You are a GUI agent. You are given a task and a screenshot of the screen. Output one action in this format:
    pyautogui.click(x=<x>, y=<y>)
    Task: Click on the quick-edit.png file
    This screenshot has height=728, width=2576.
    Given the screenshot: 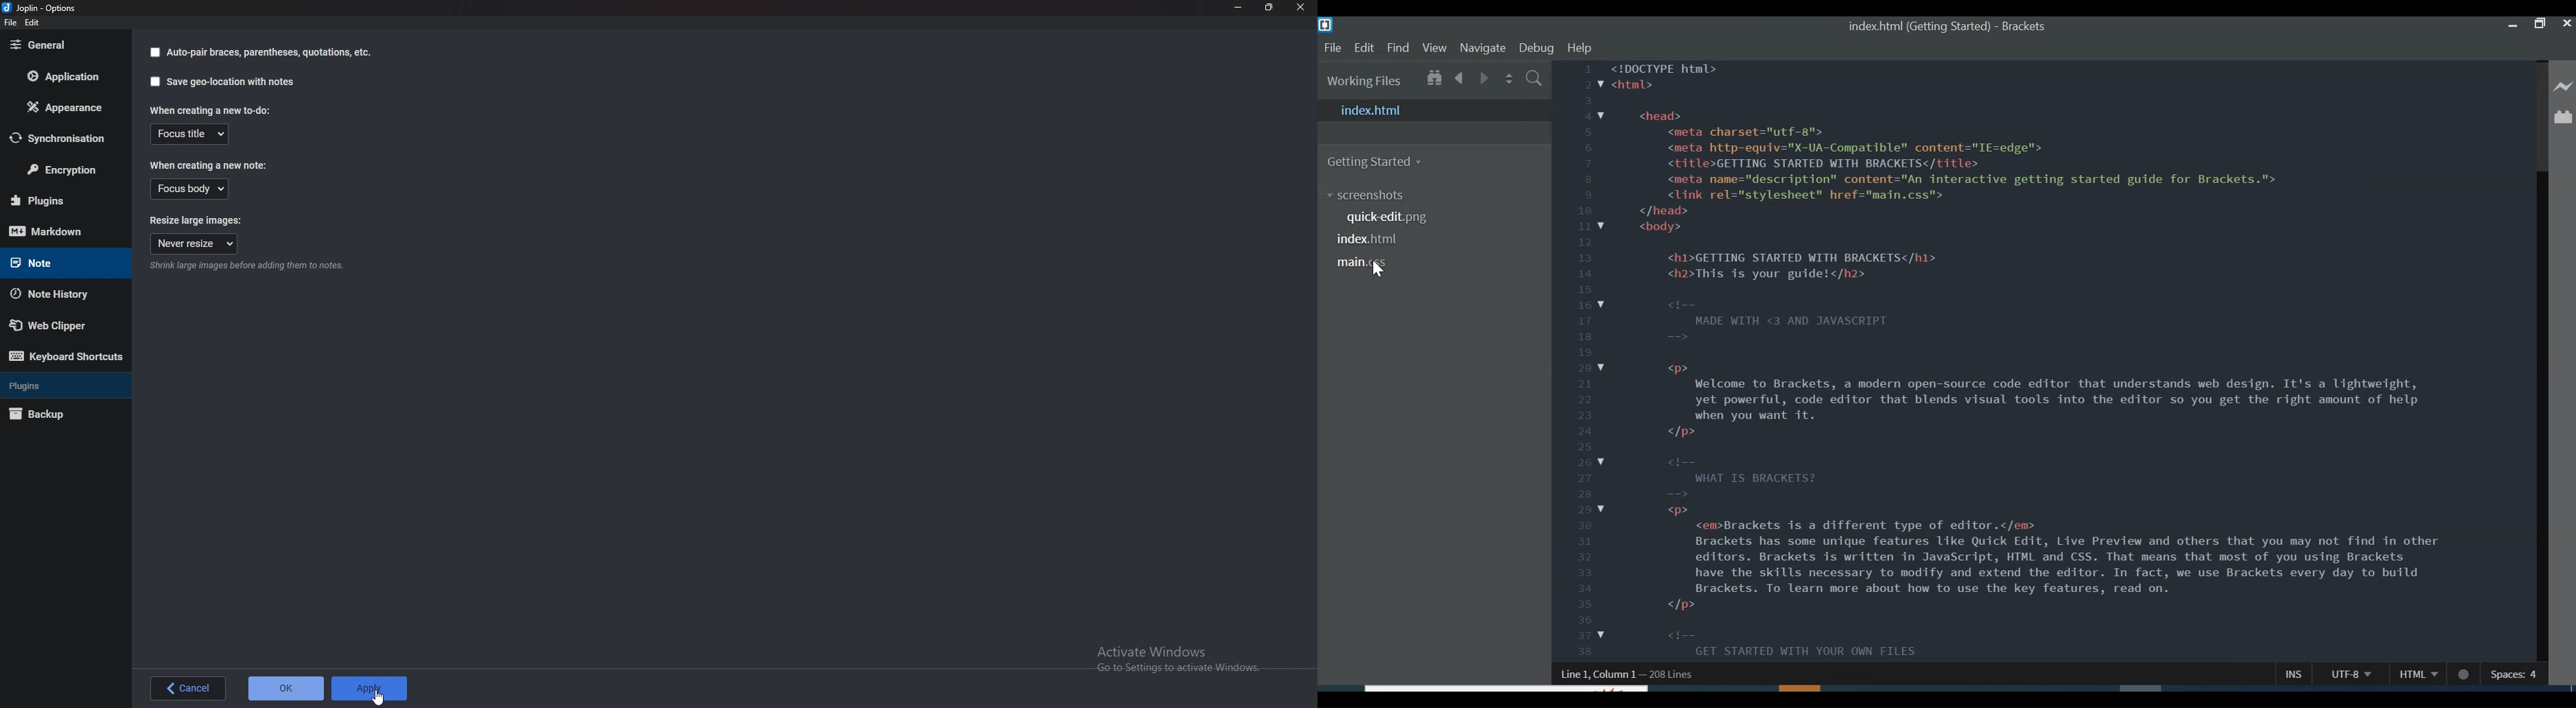 What is the action you would take?
    pyautogui.click(x=1390, y=218)
    